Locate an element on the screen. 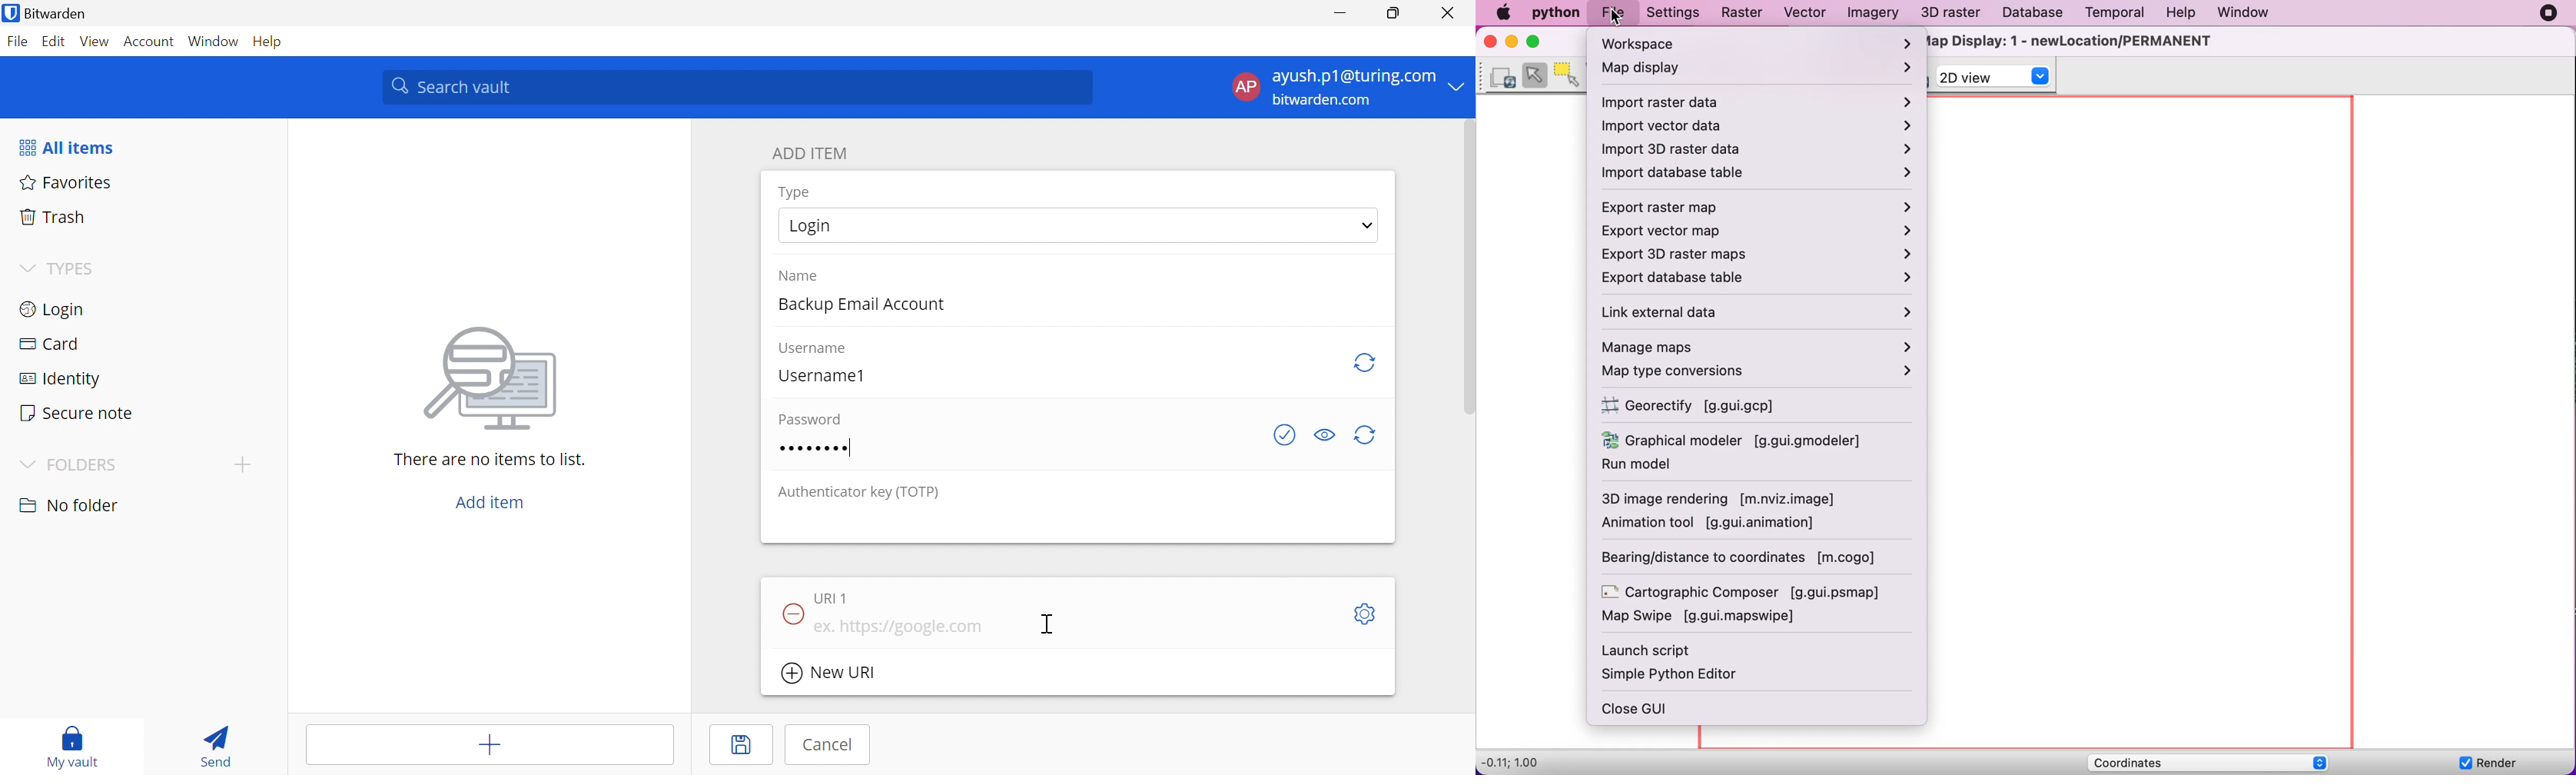 Image resolution: width=2576 pixels, height=784 pixels. Generate password is located at coordinates (1369, 436).